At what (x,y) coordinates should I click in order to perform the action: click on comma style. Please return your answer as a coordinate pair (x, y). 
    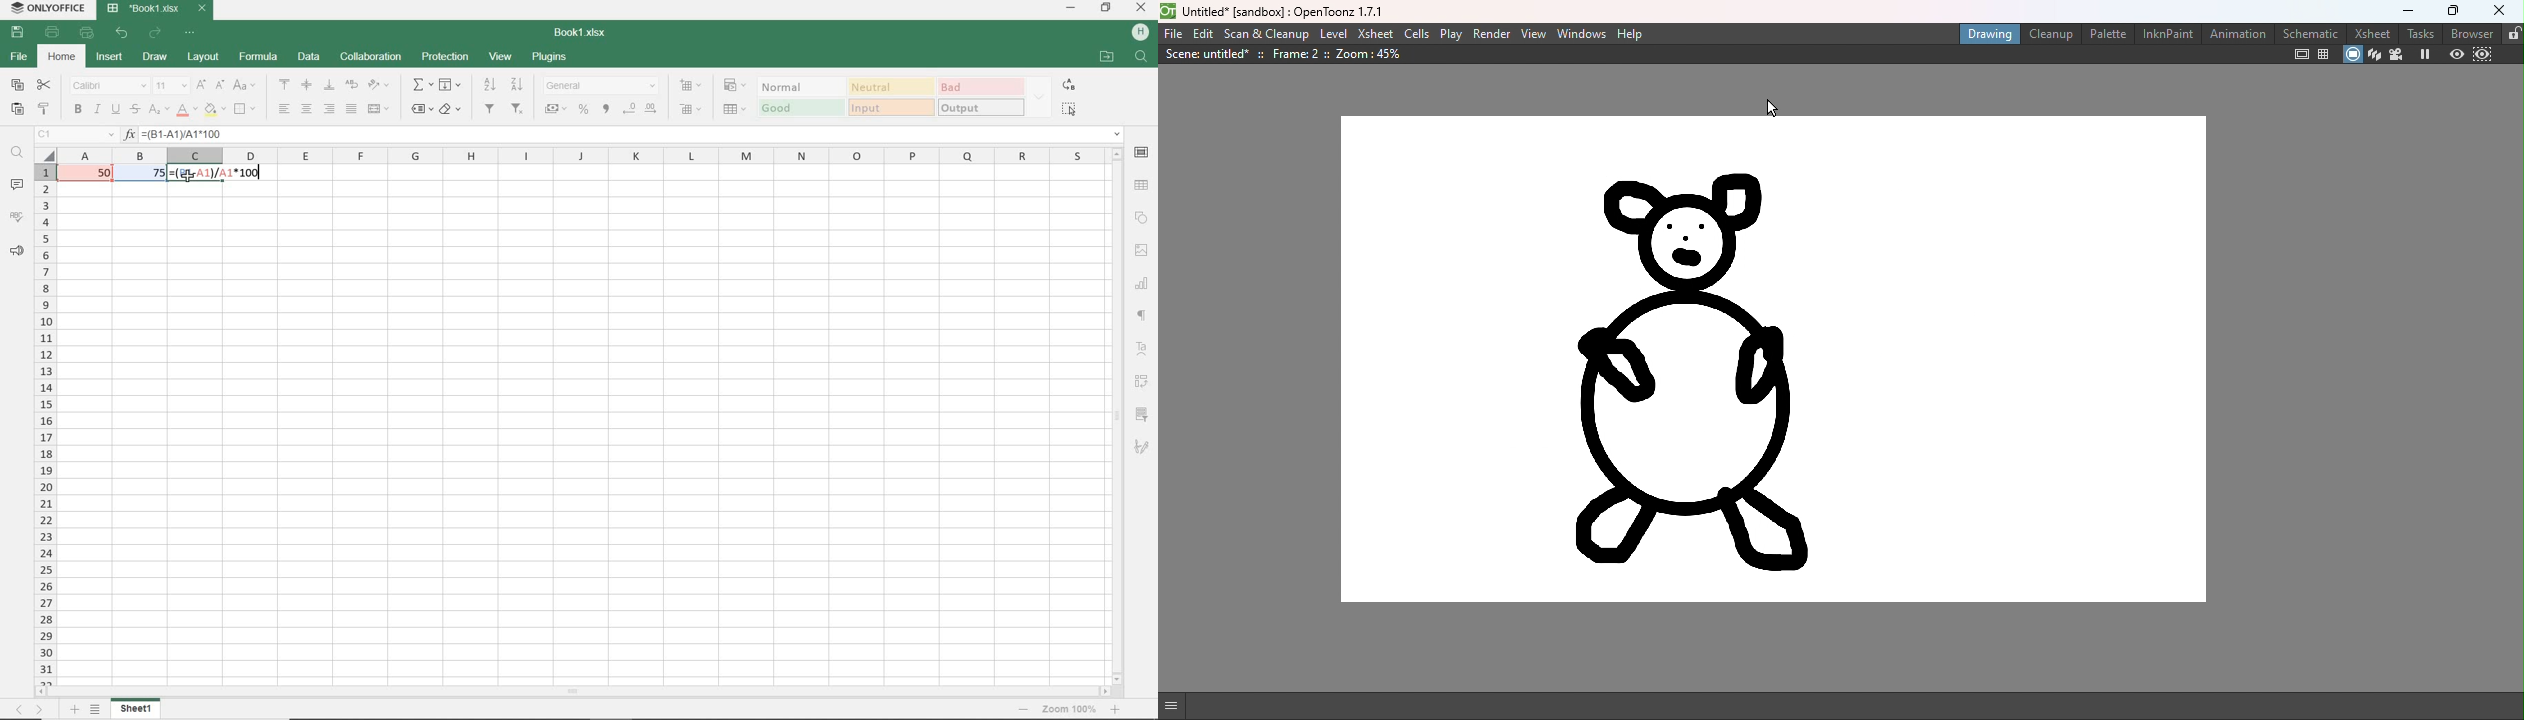
    Looking at the image, I should click on (607, 110).